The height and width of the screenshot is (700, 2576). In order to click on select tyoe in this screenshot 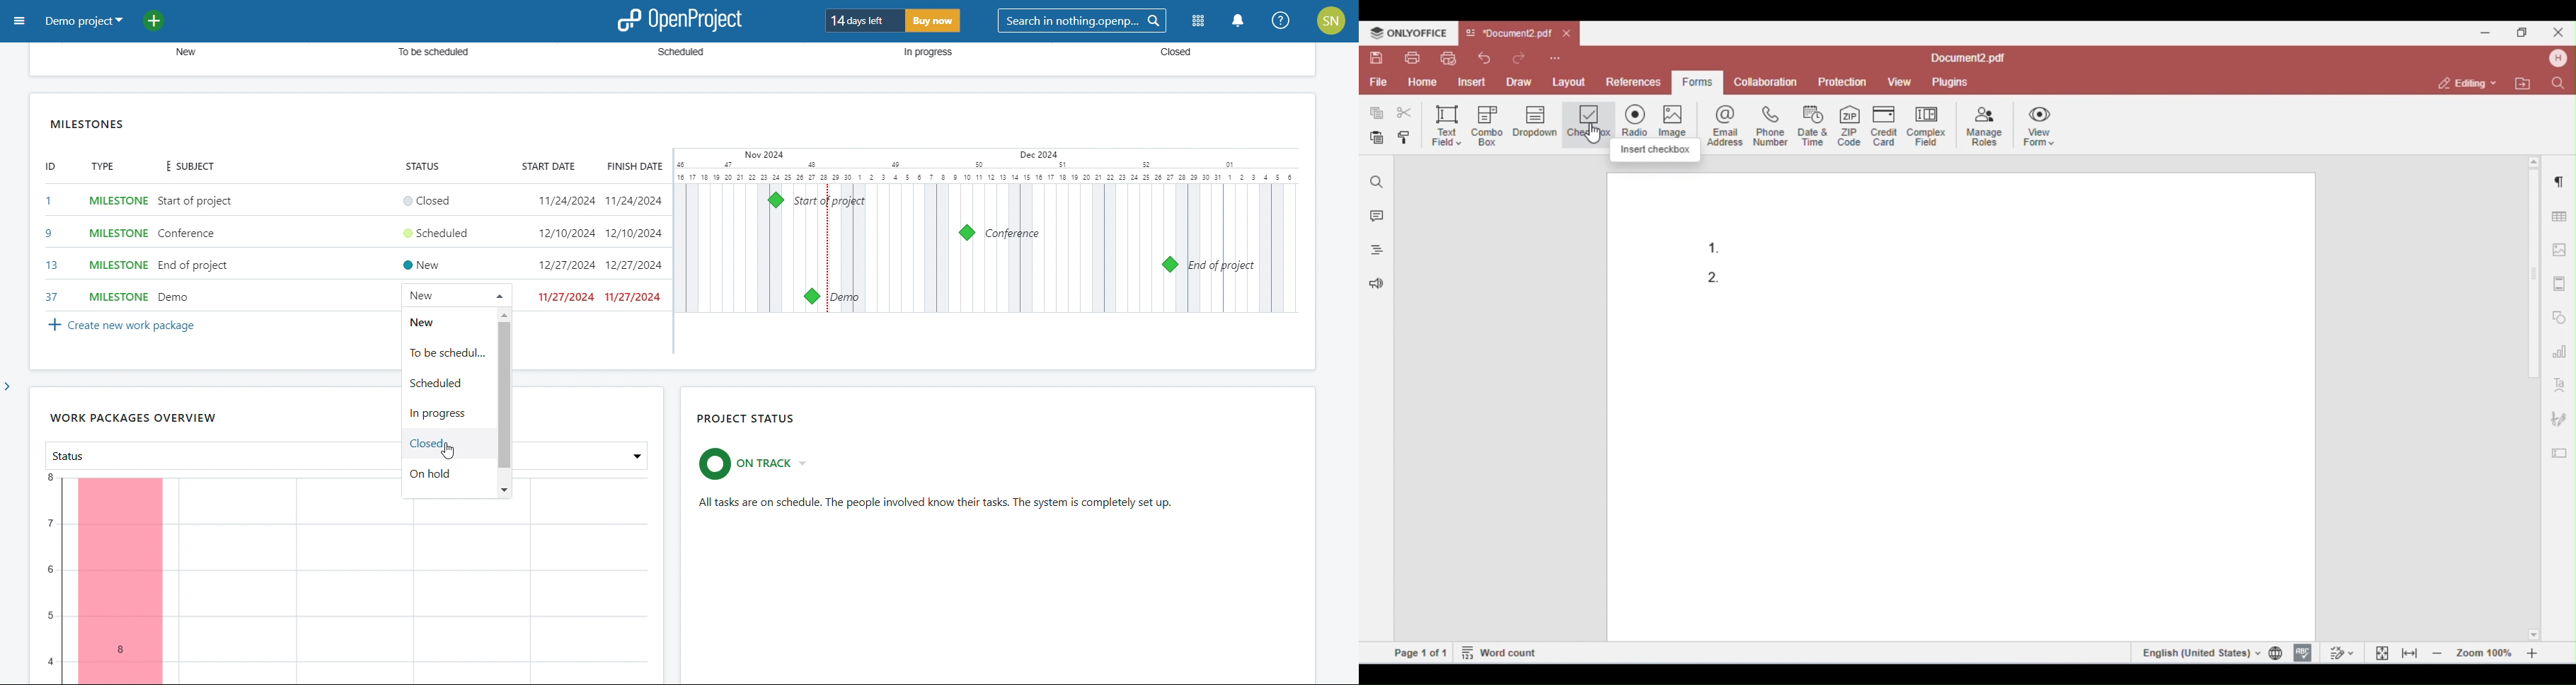, I will do `click(119, 249)`.